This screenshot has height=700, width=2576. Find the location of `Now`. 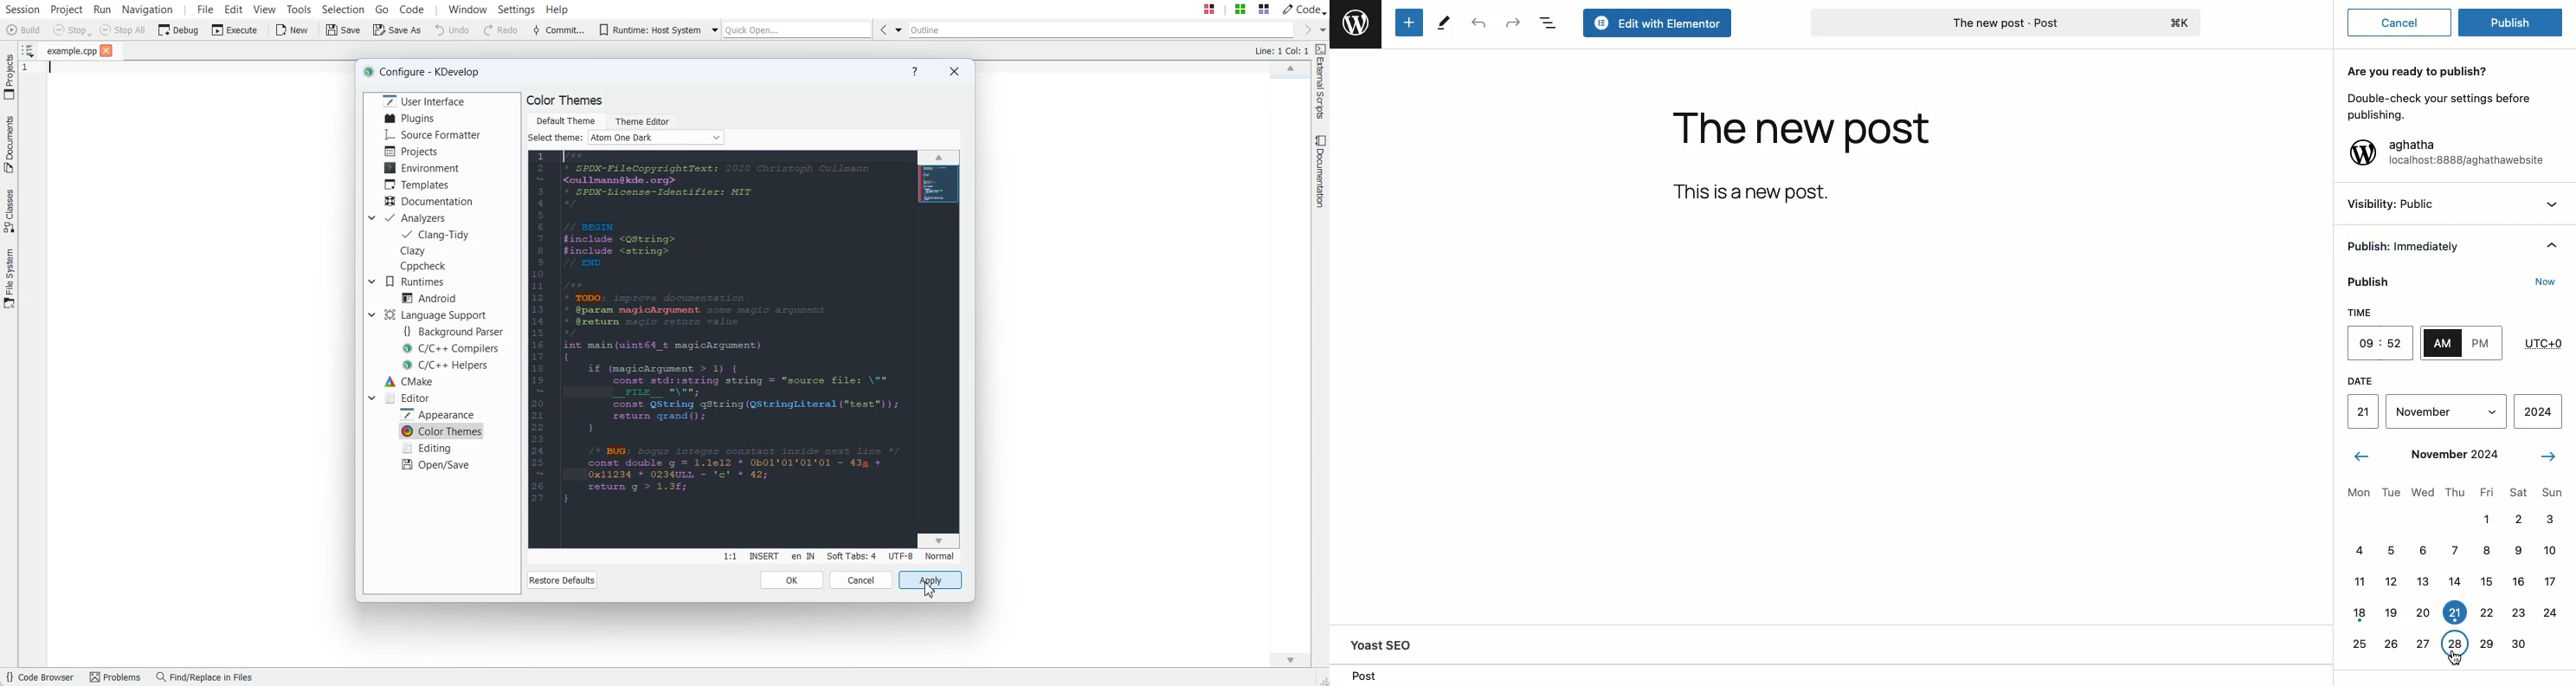

Now is located at coordinates (2539, 282).